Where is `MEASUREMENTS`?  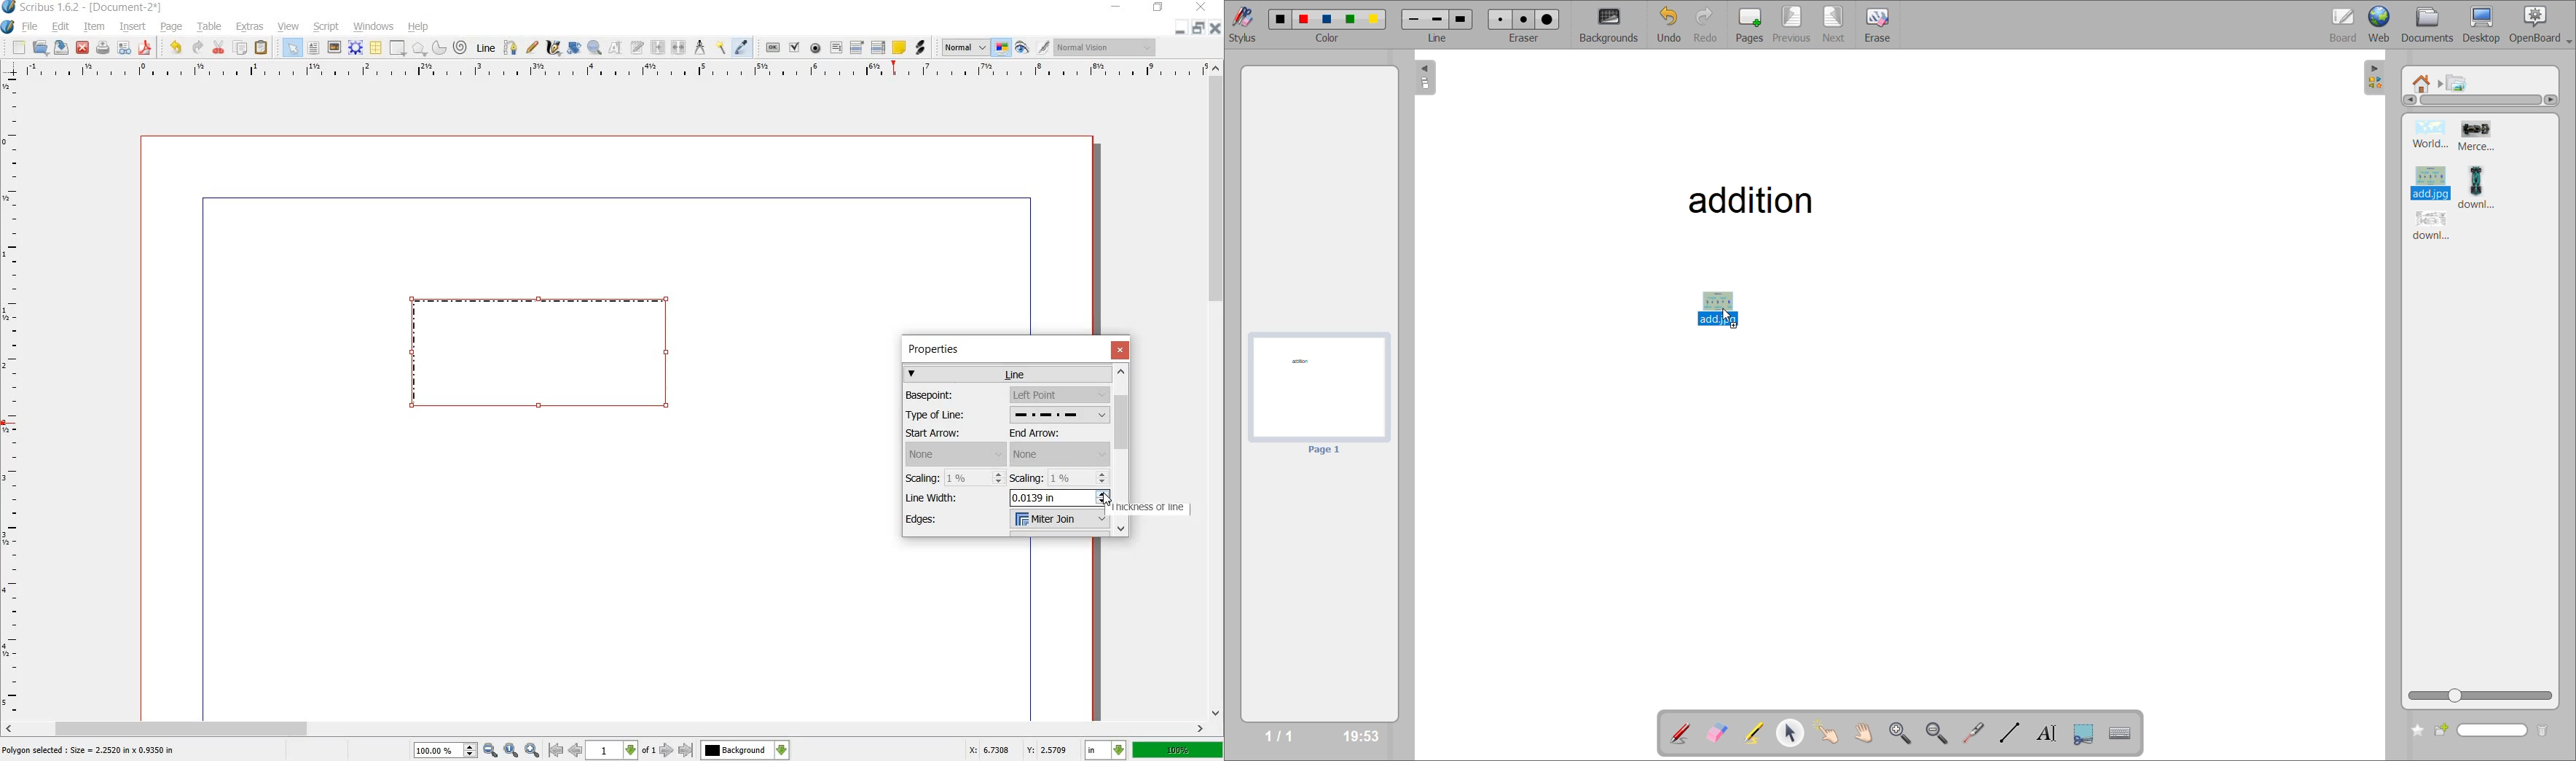
MEASUREMENTS is located at coordinates (699, 47).